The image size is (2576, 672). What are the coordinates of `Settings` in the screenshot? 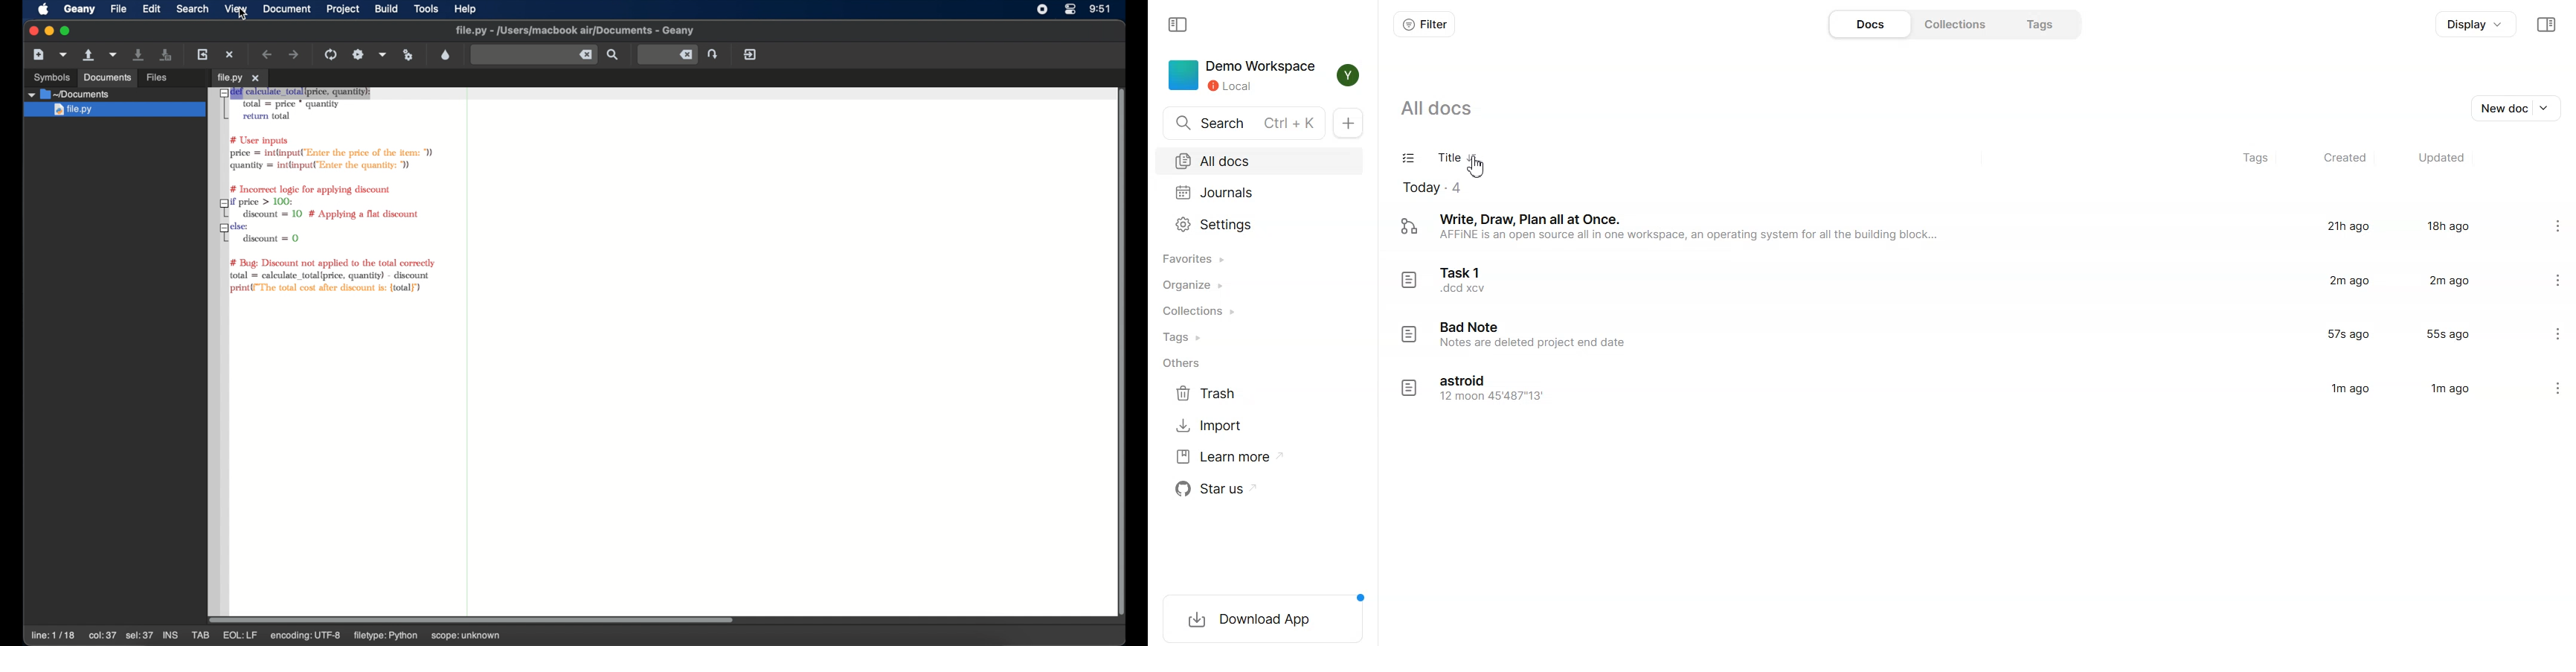 It's located at (2558, 225).